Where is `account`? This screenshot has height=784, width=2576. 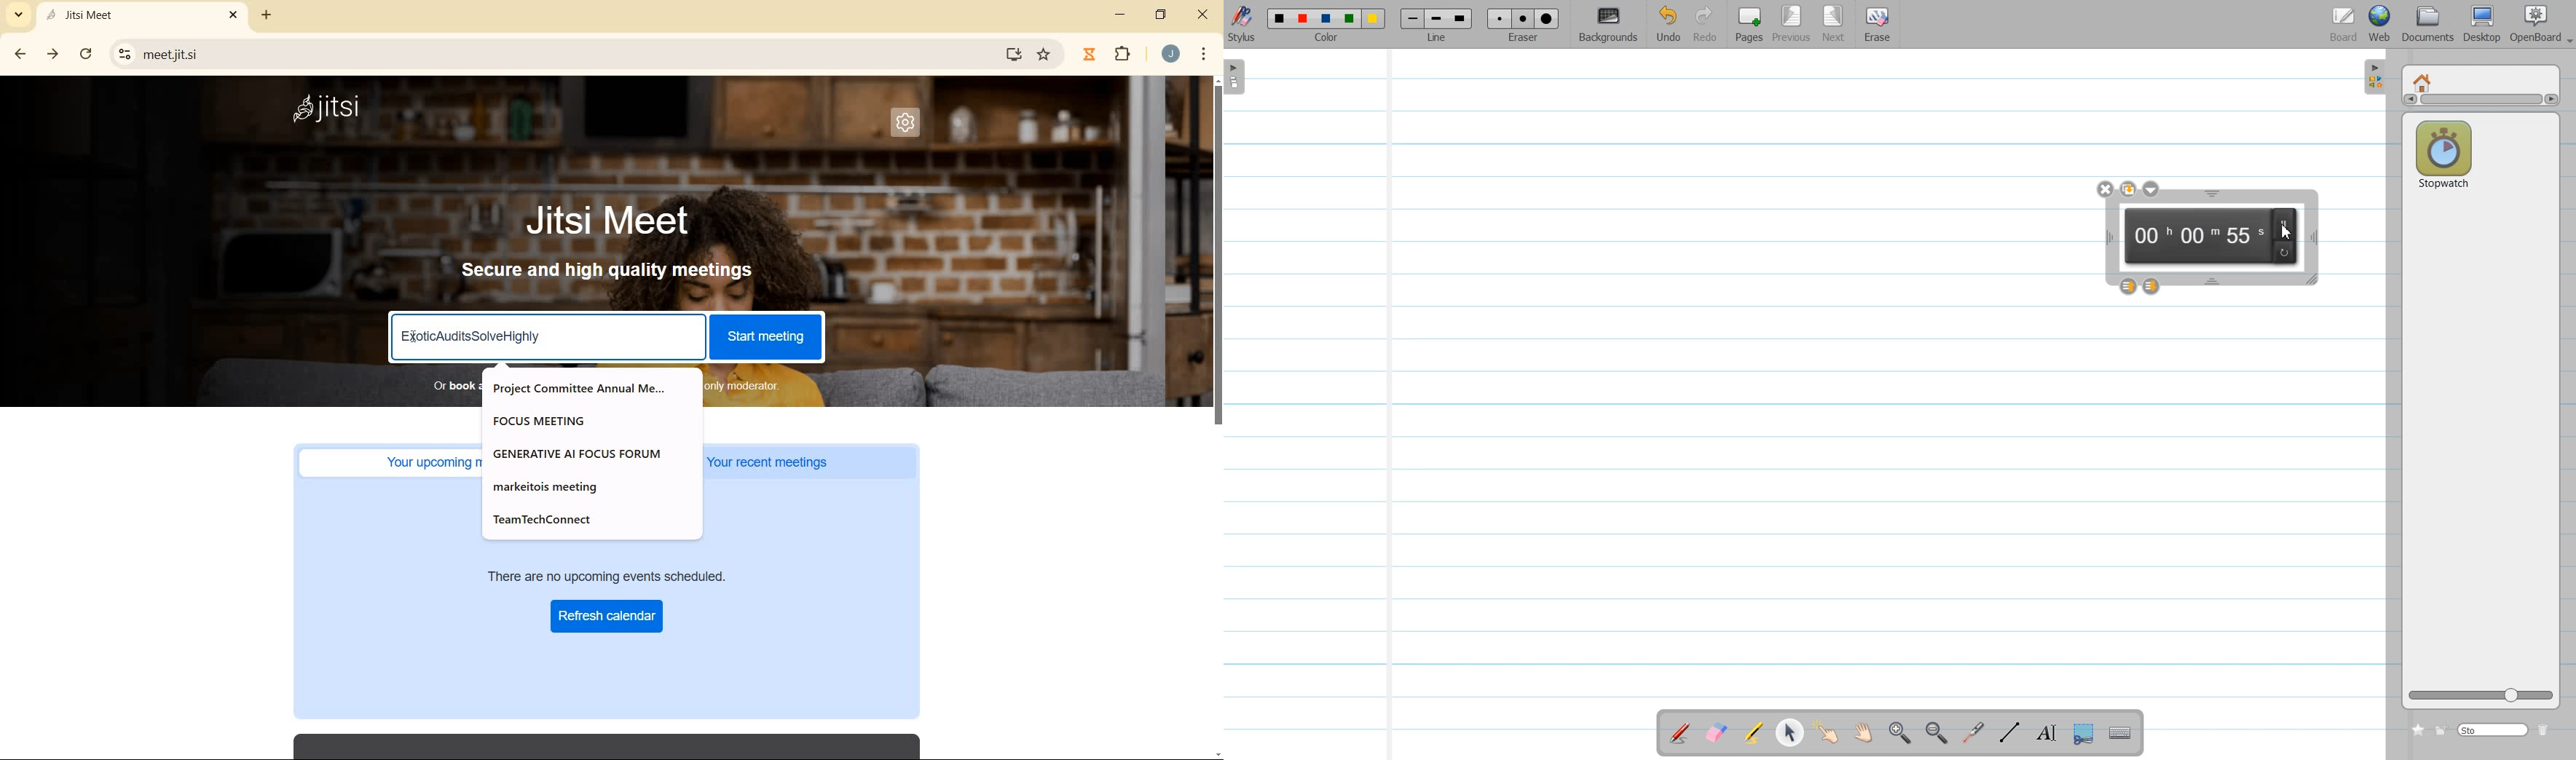
account is located at coordinates (1170, 54).